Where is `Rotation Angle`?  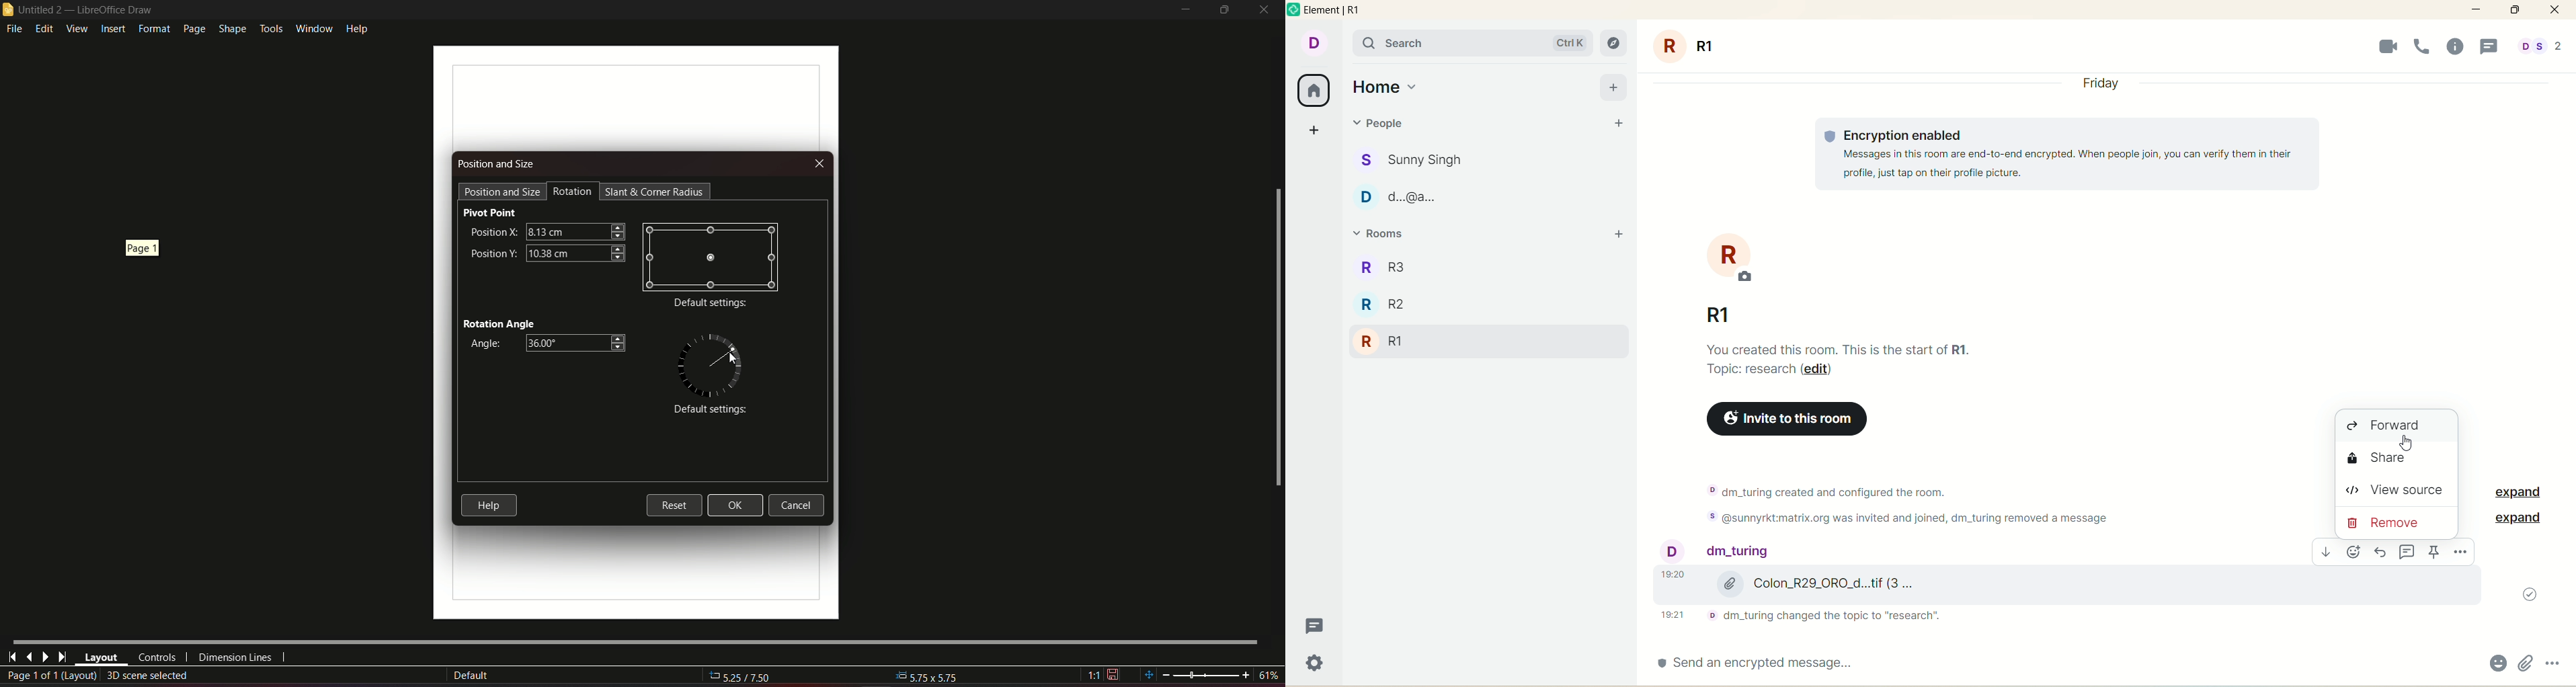
Rotation Angle is located at coordinates (500, 322).